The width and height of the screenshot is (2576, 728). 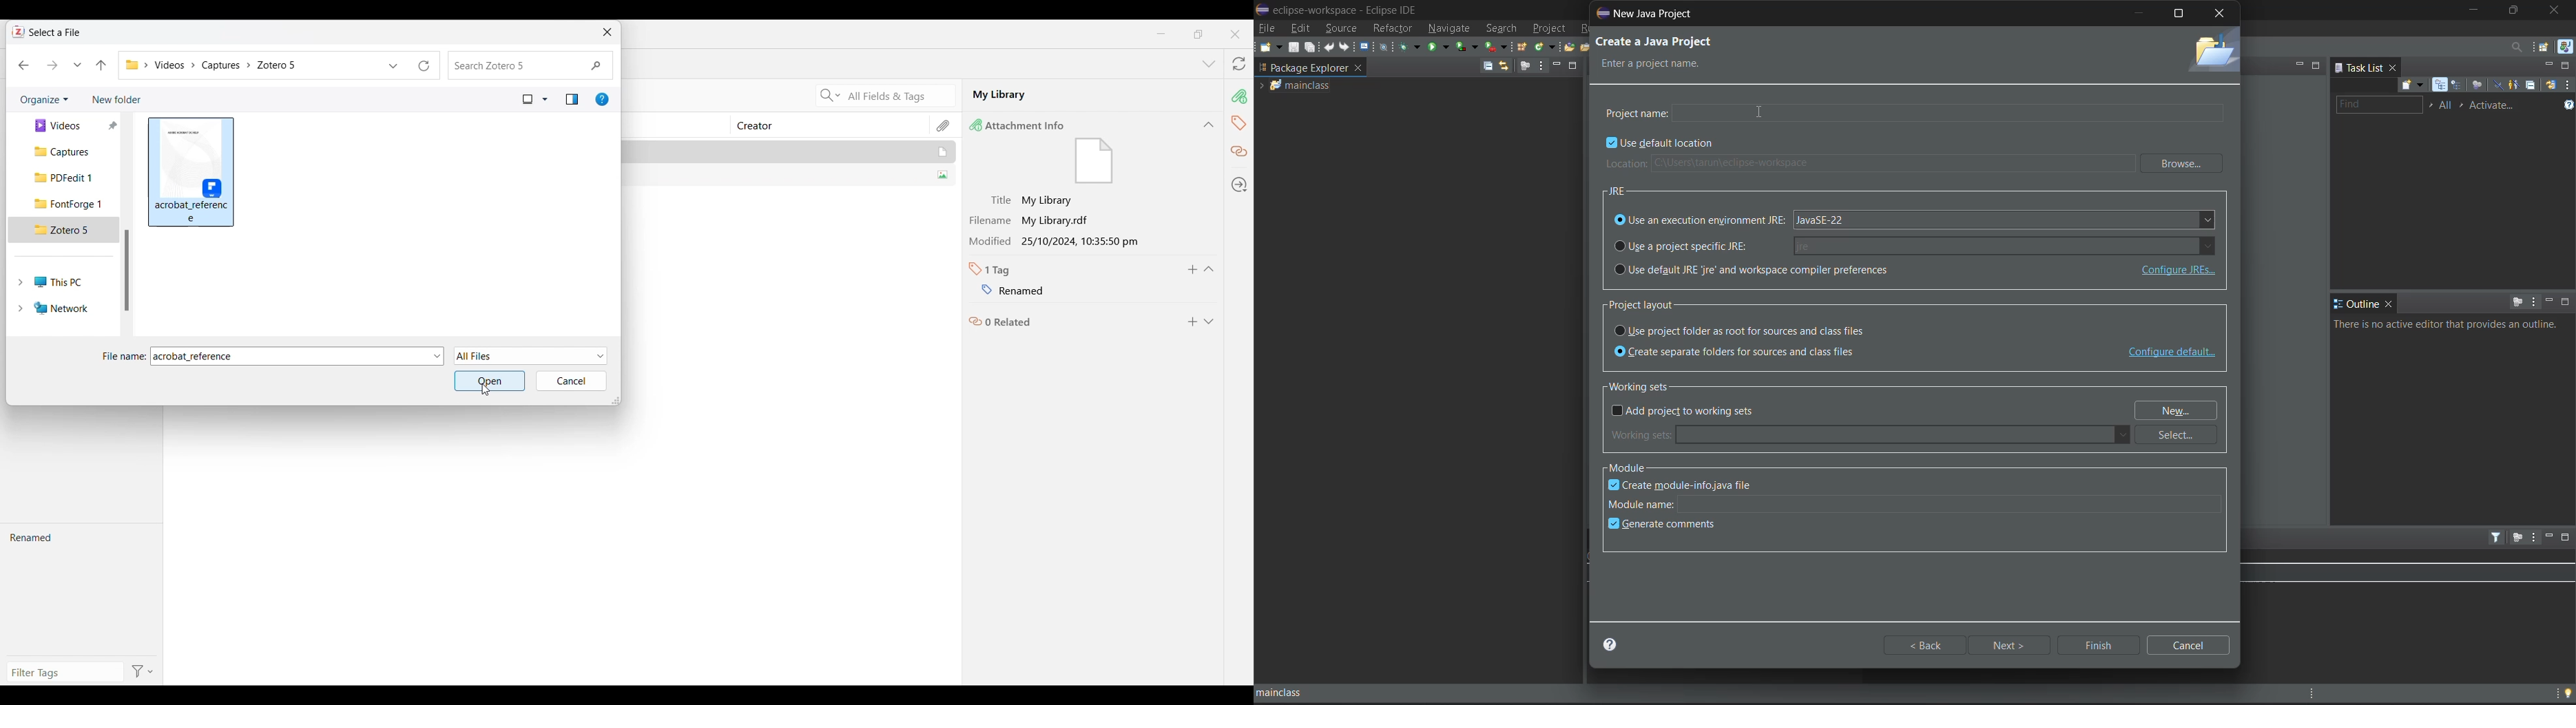 What do you see at coordinates (1209, 125) in the screenshot?
I see `Collapse` at bounding box center [1209, 125].